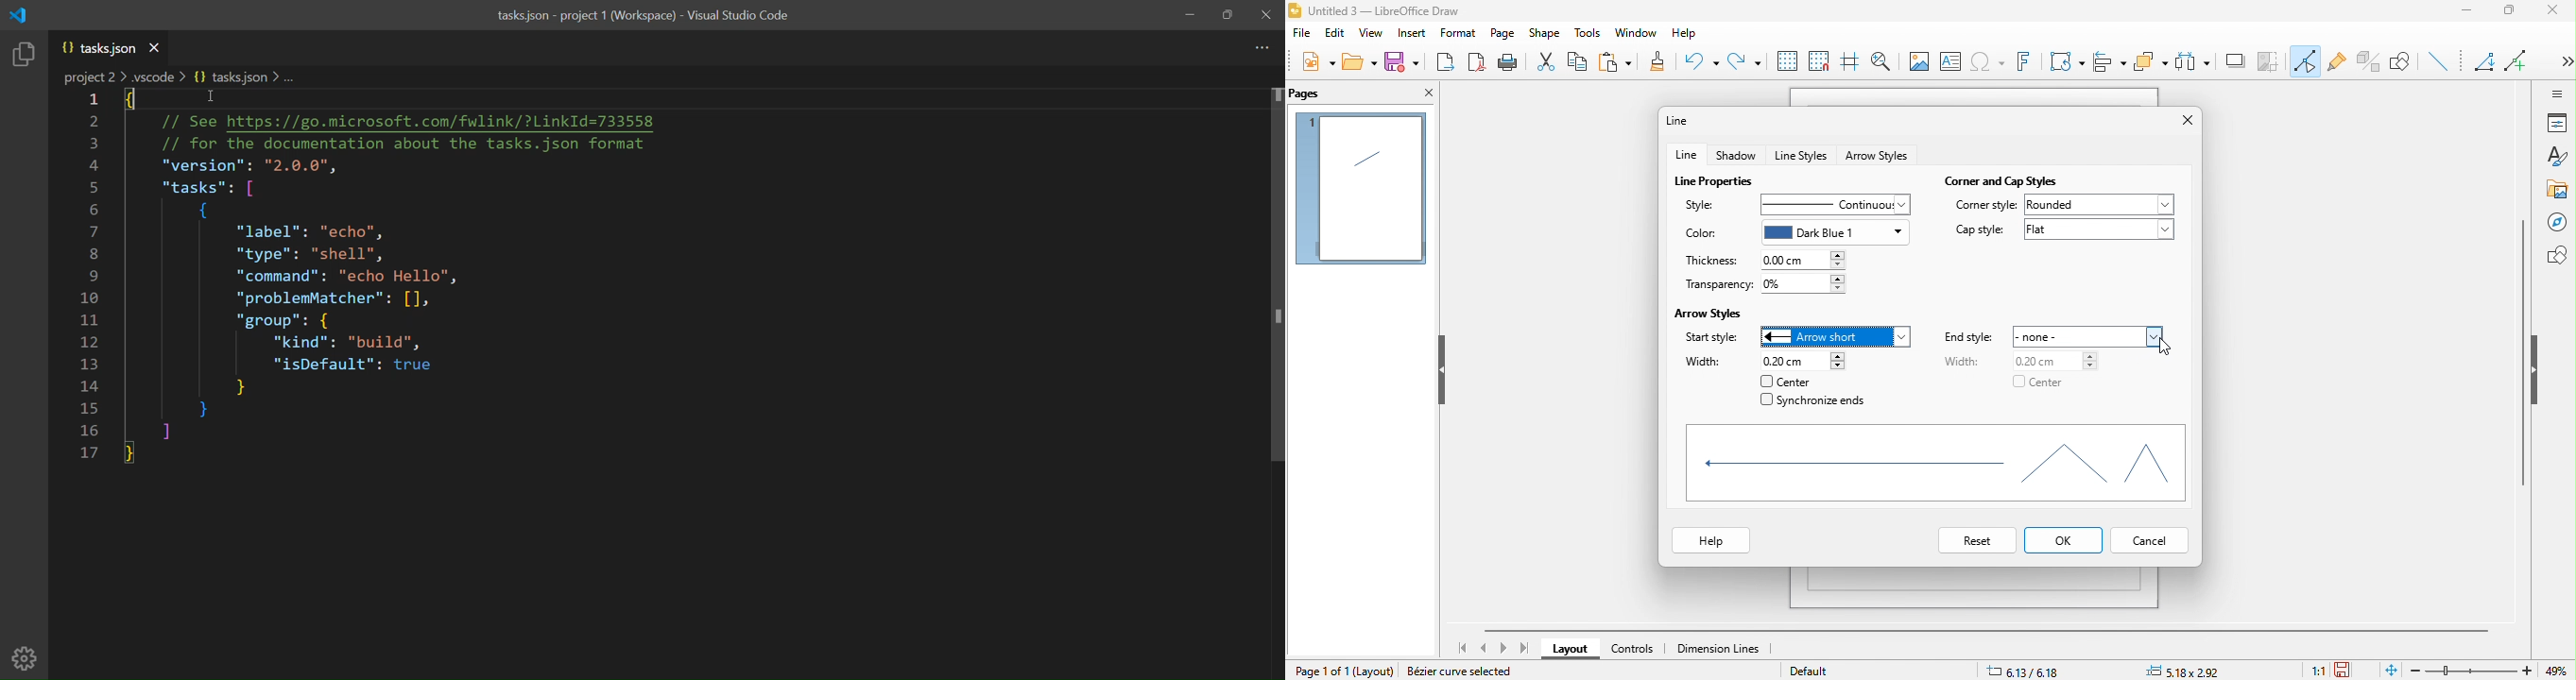  I want to click on cut, so click(1546, 62).